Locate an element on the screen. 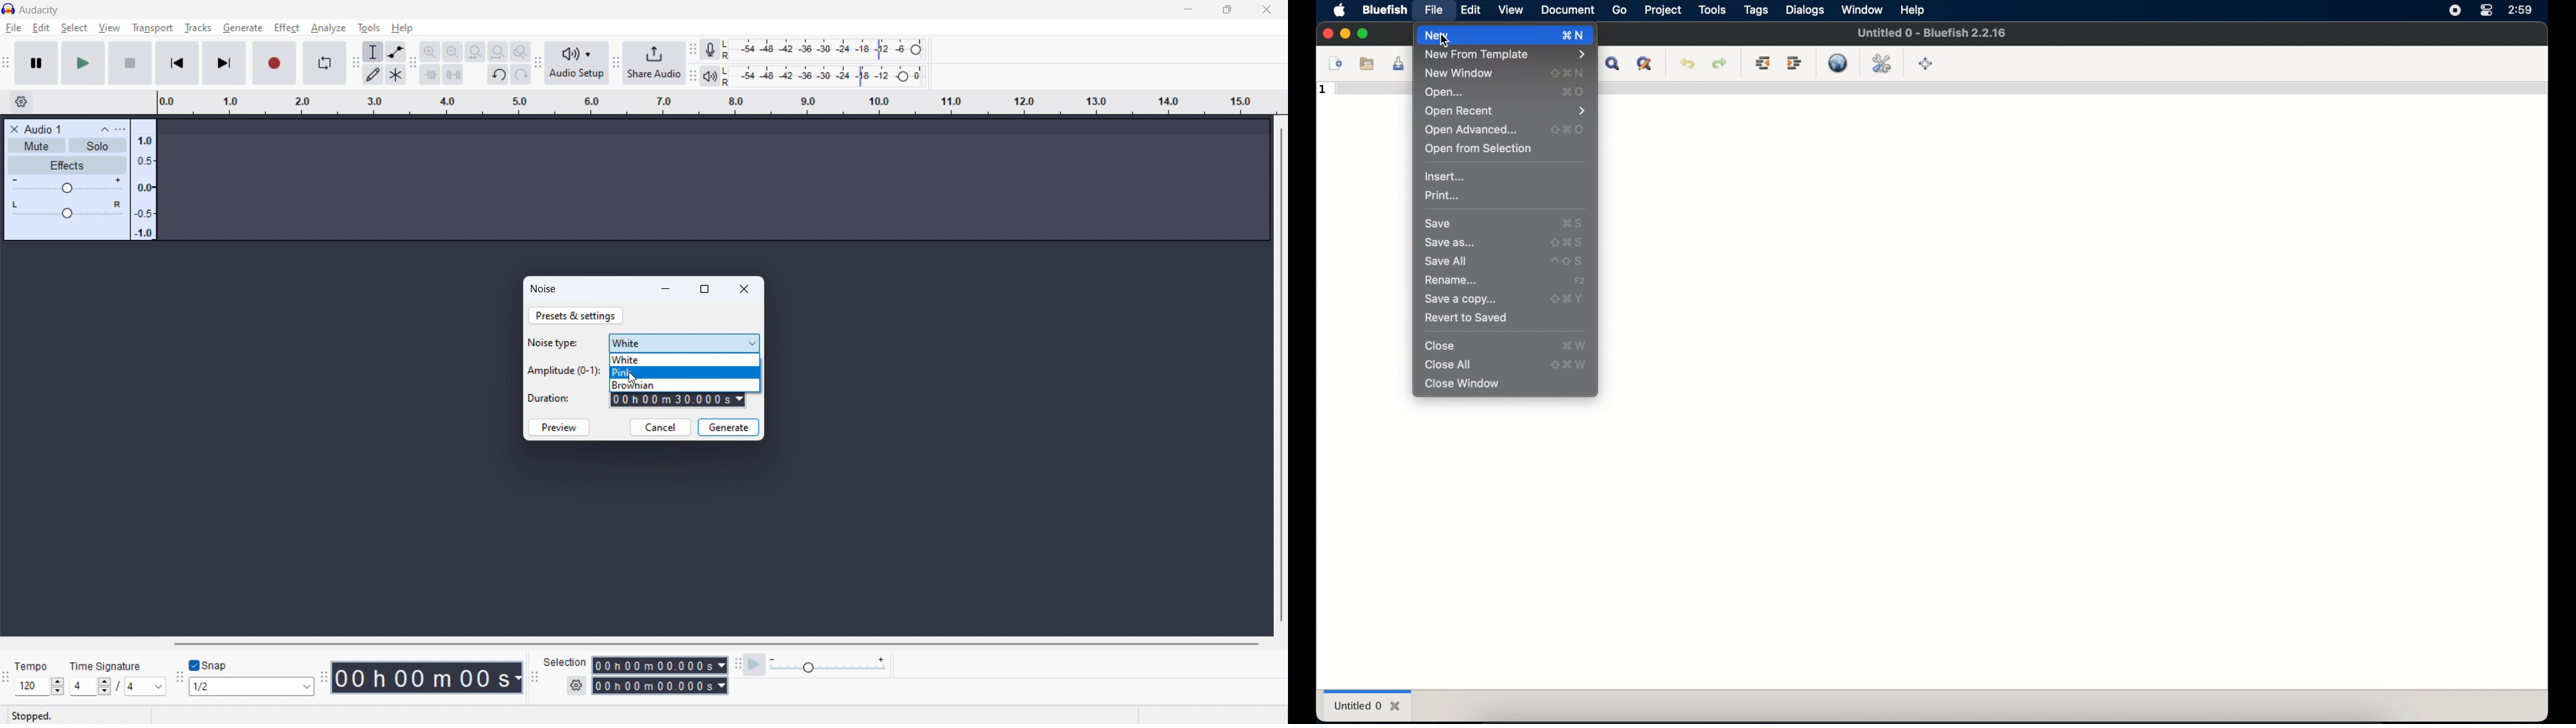 This screenshot has height=728, width=2576. timestamp is located at coordinates (429, 678).